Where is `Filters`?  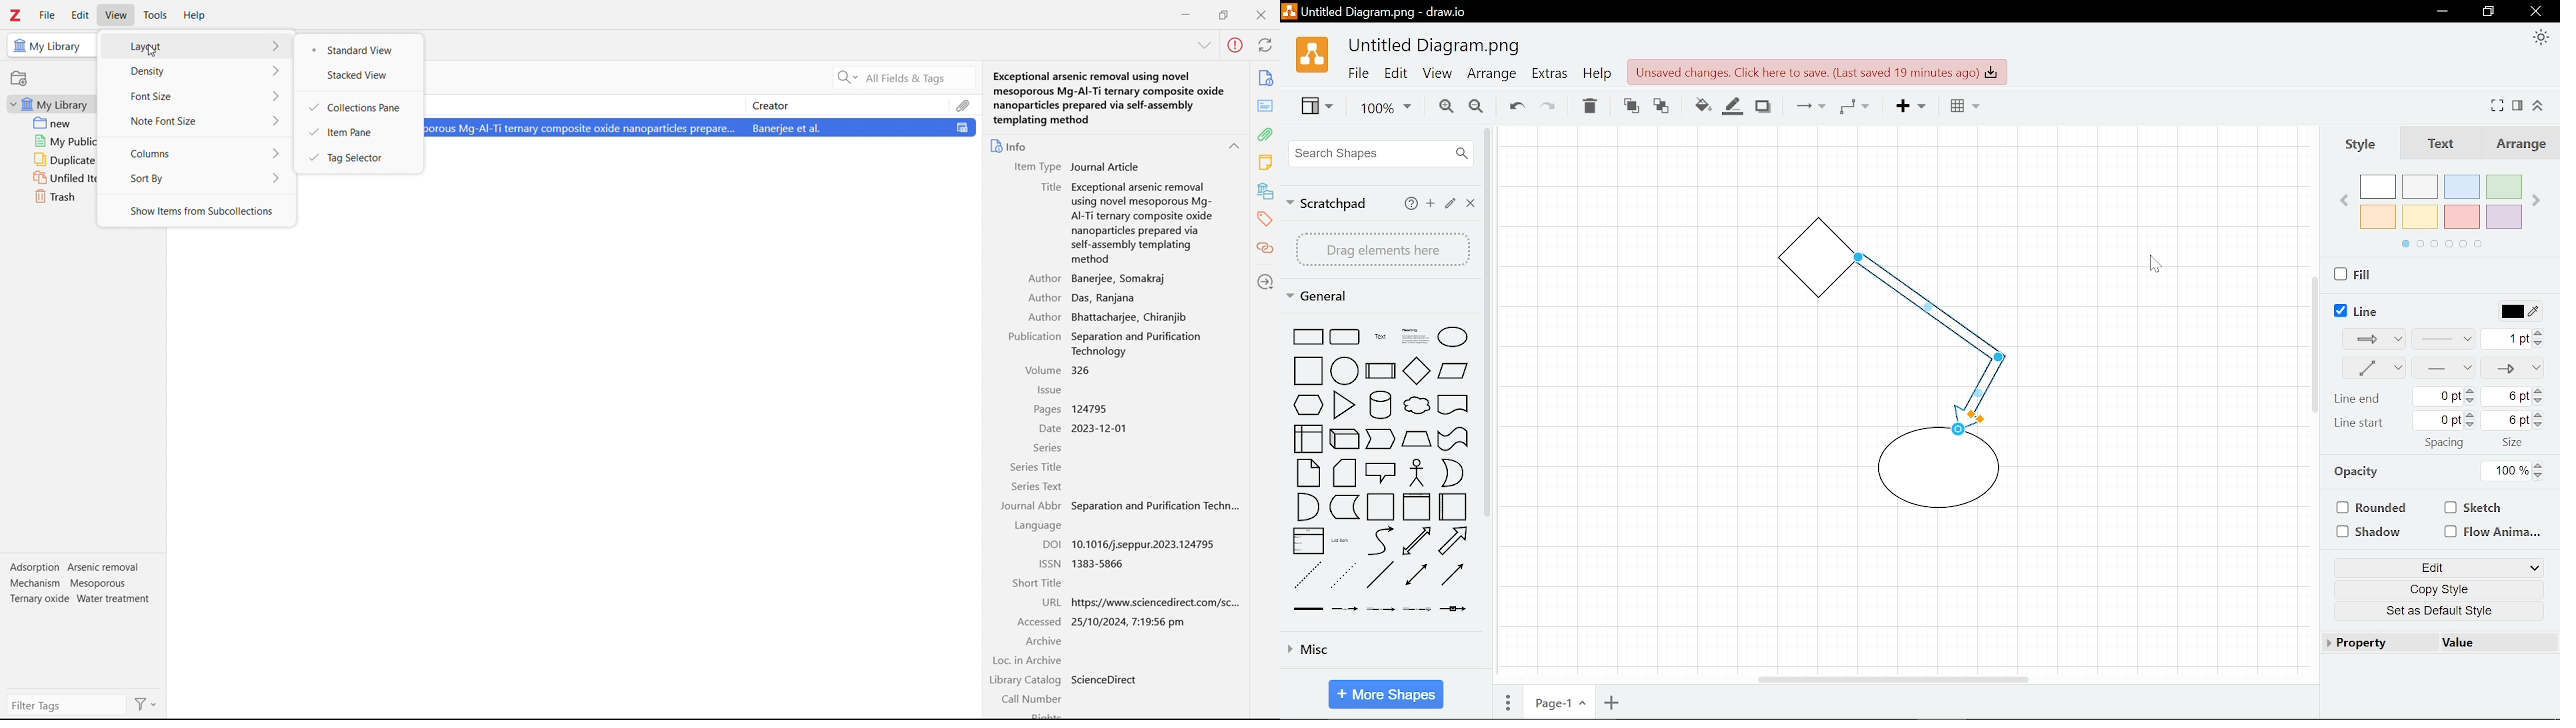 Filters is located at coordinates (146, 704).